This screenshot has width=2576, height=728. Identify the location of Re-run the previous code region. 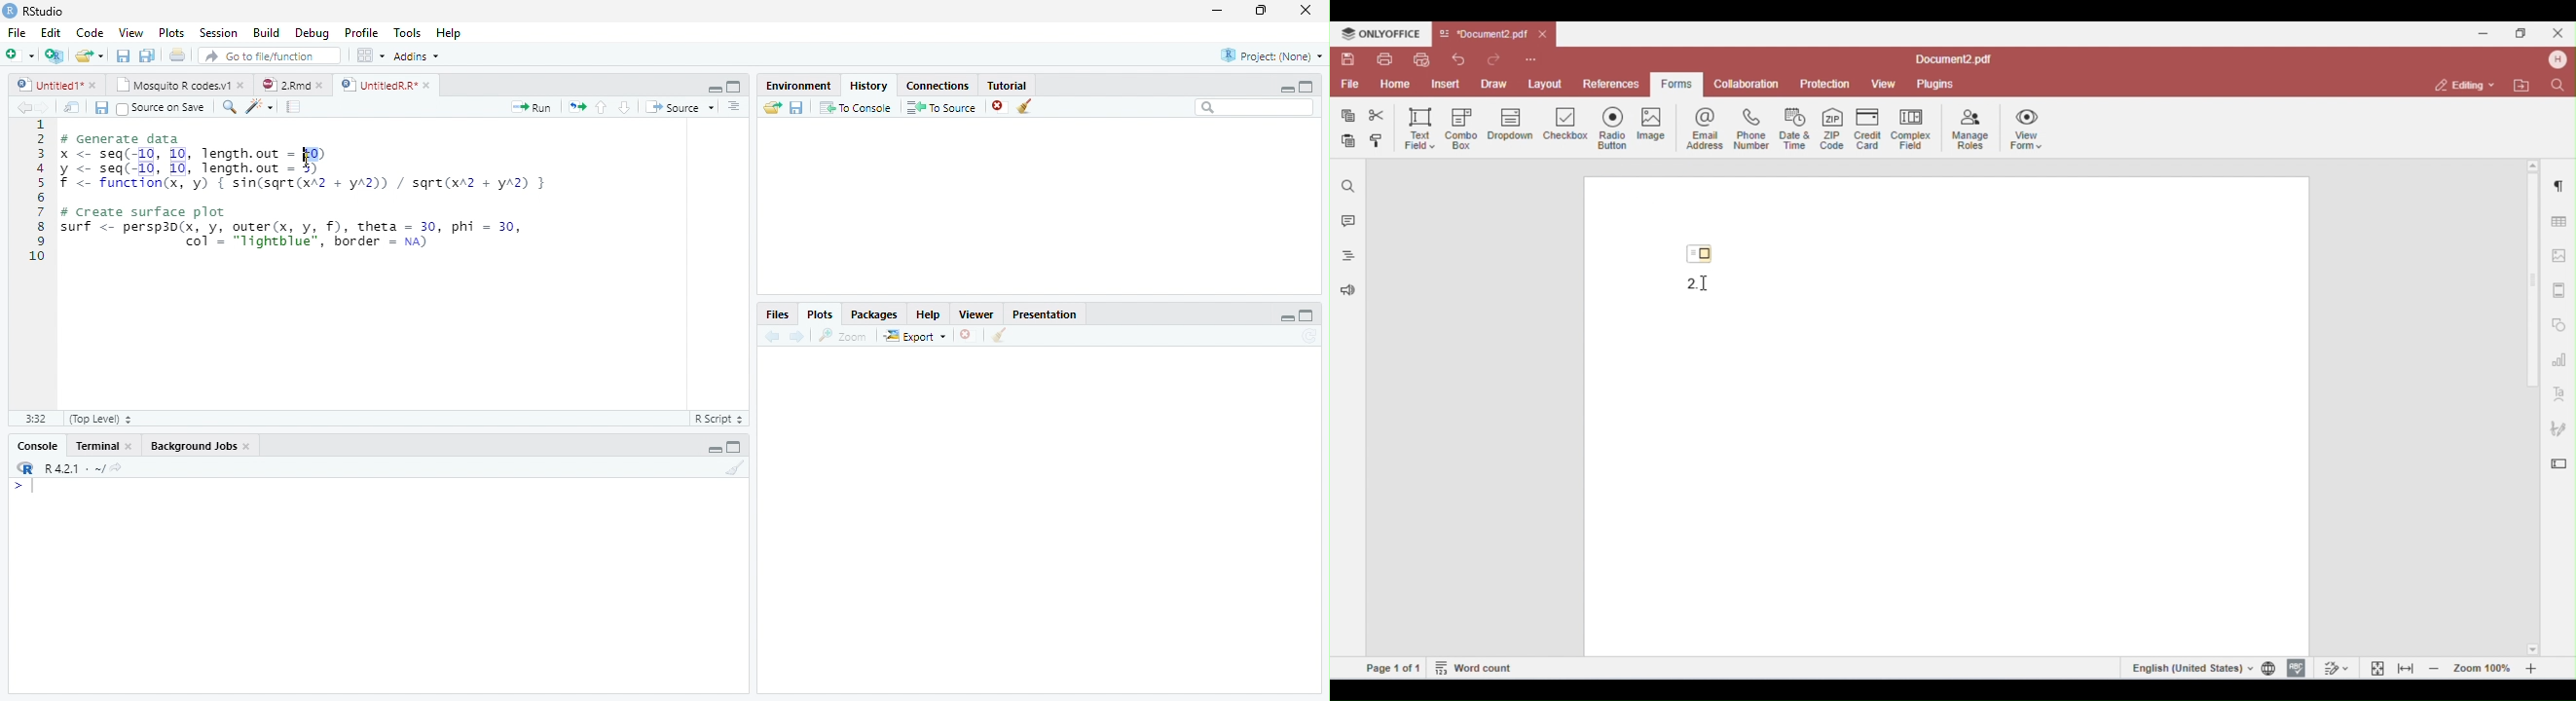
(576, 106).